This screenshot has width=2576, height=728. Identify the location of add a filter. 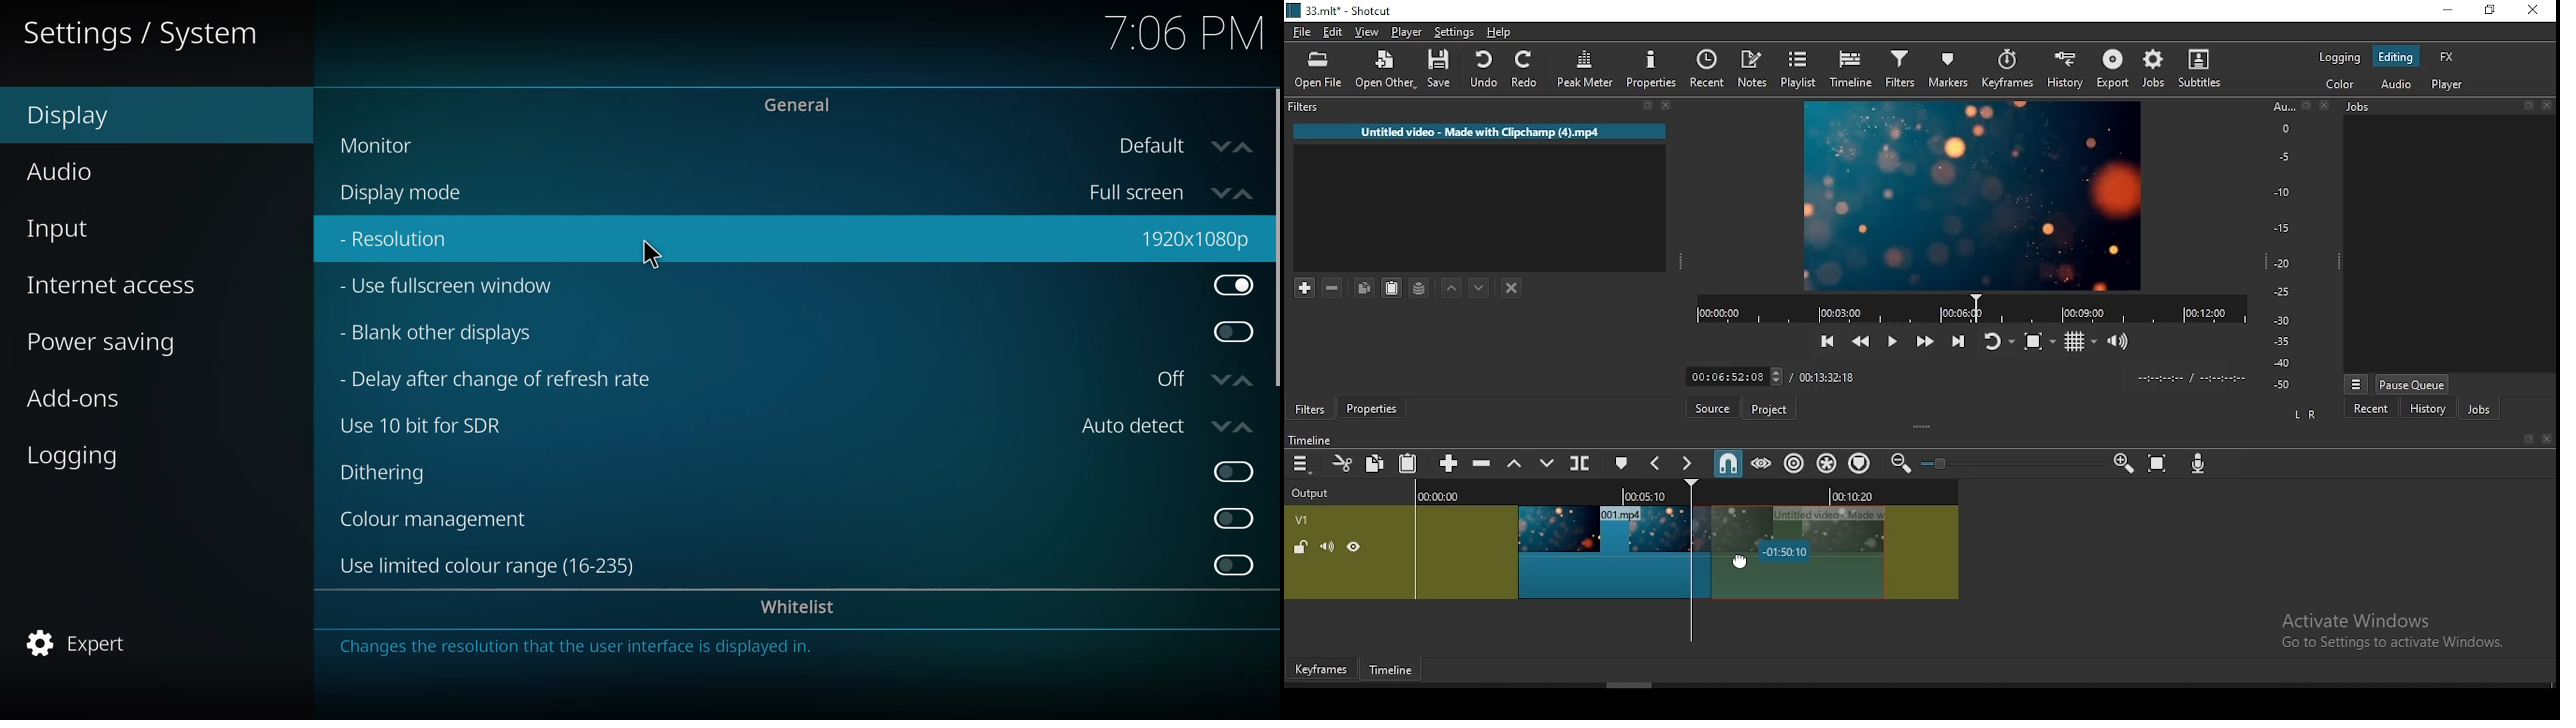
(1301, 288).